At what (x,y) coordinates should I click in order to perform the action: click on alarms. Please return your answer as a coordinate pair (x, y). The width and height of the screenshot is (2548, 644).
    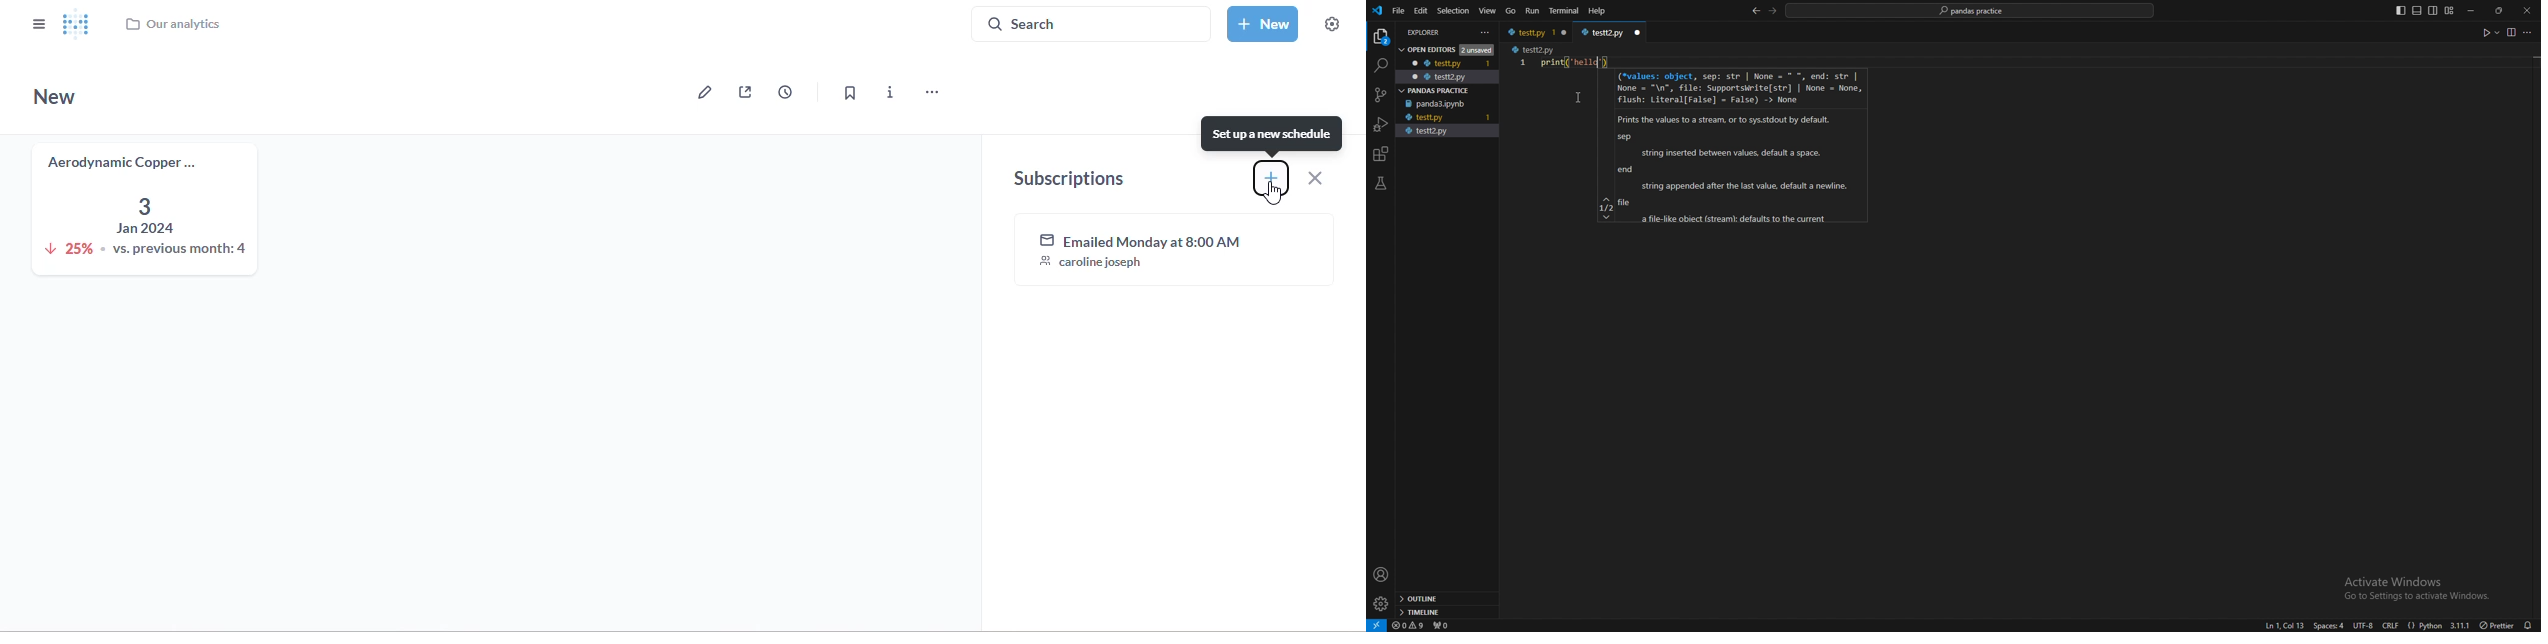
    Looking at the image, I should click on (2529, 625).